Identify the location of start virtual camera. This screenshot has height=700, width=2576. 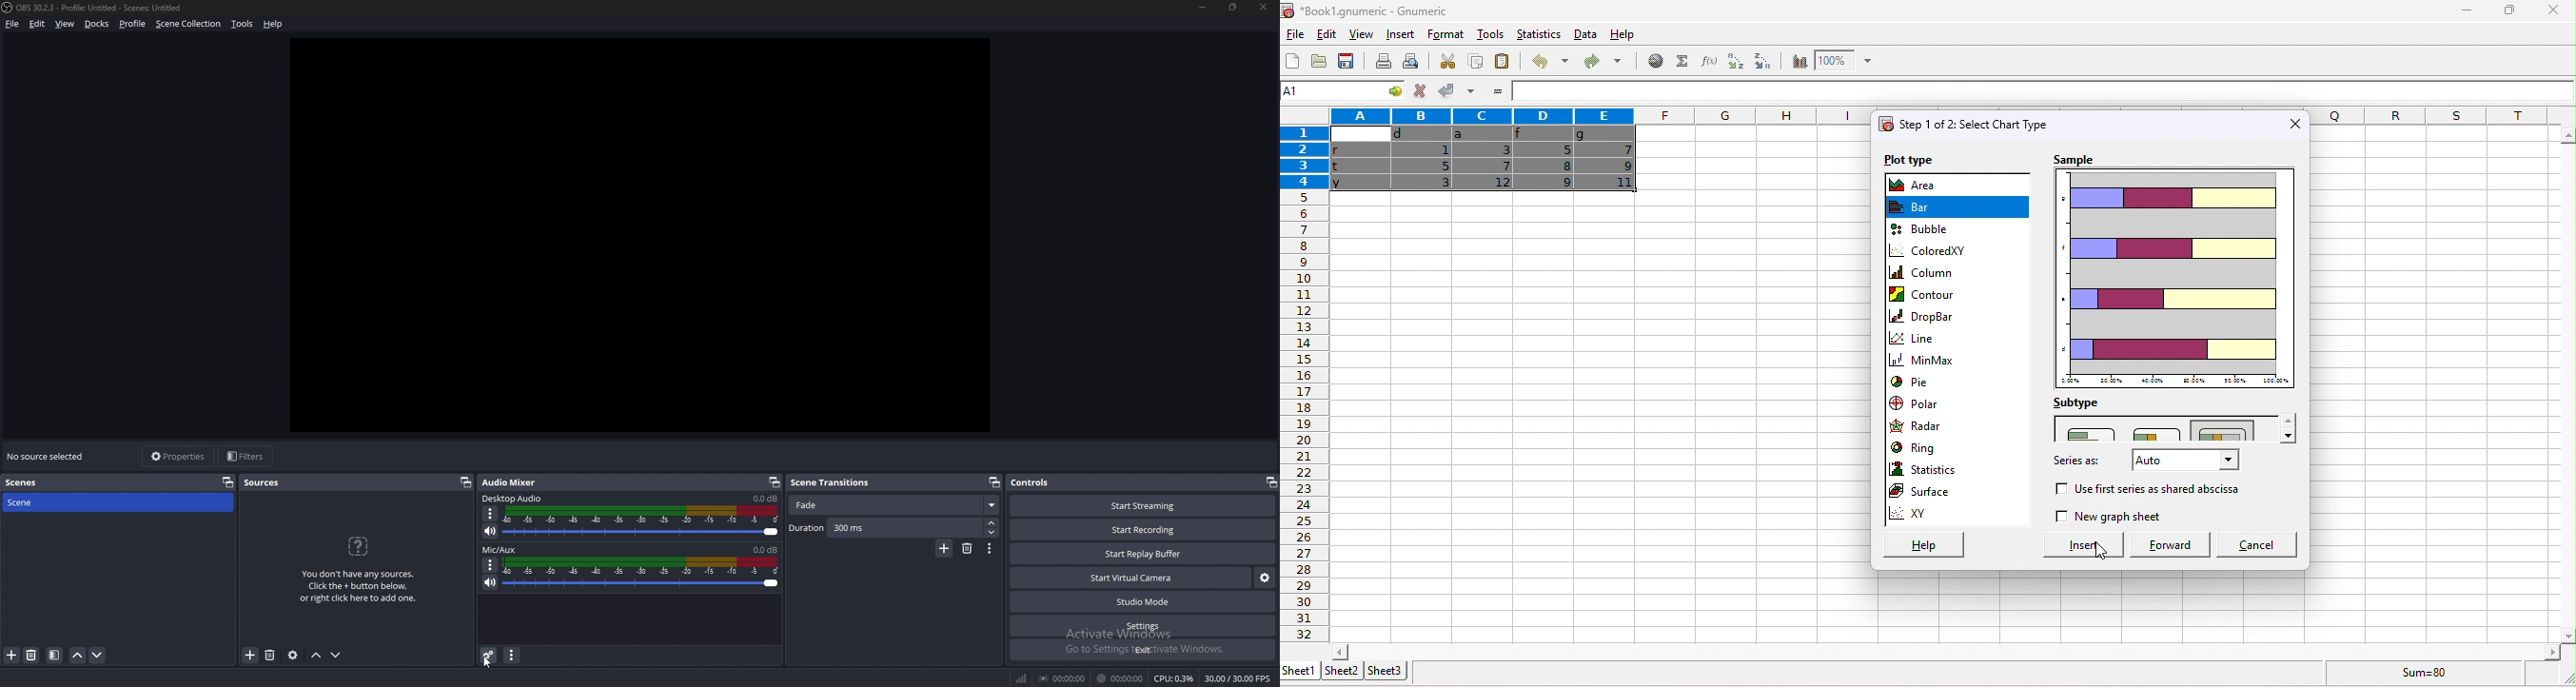
(1132, 578).